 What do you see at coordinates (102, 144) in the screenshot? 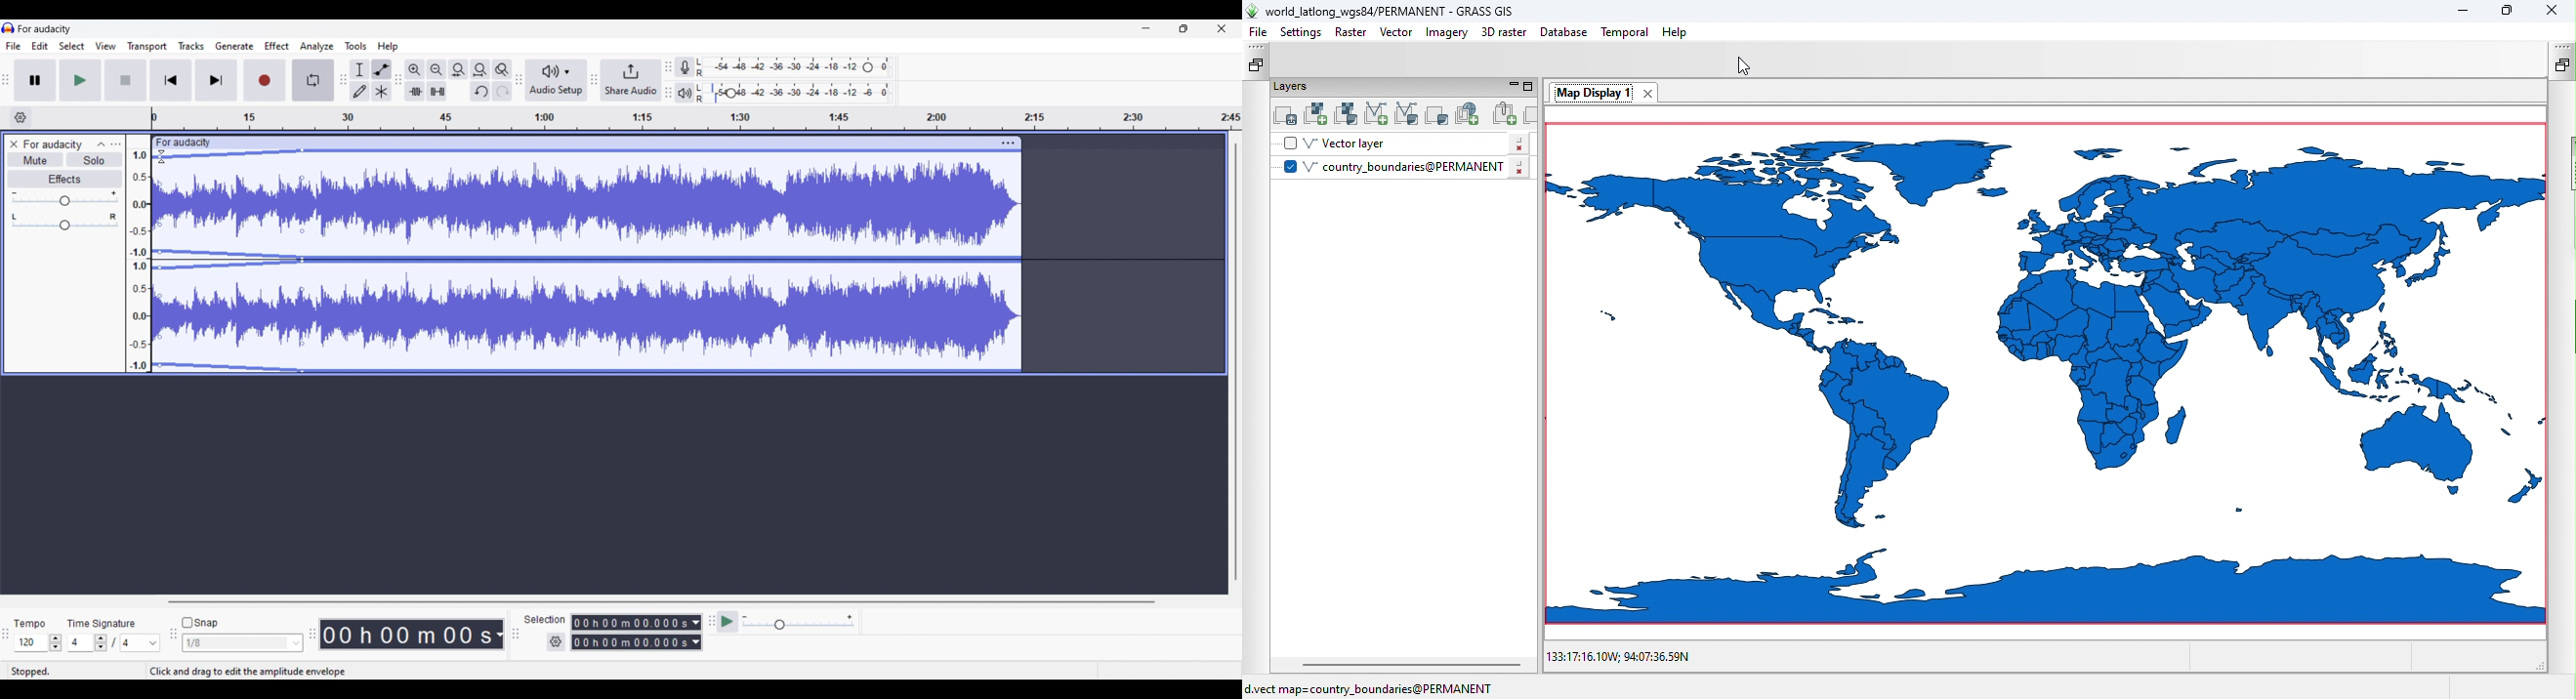
I see `Collapse` at bounding box center [102, 144].